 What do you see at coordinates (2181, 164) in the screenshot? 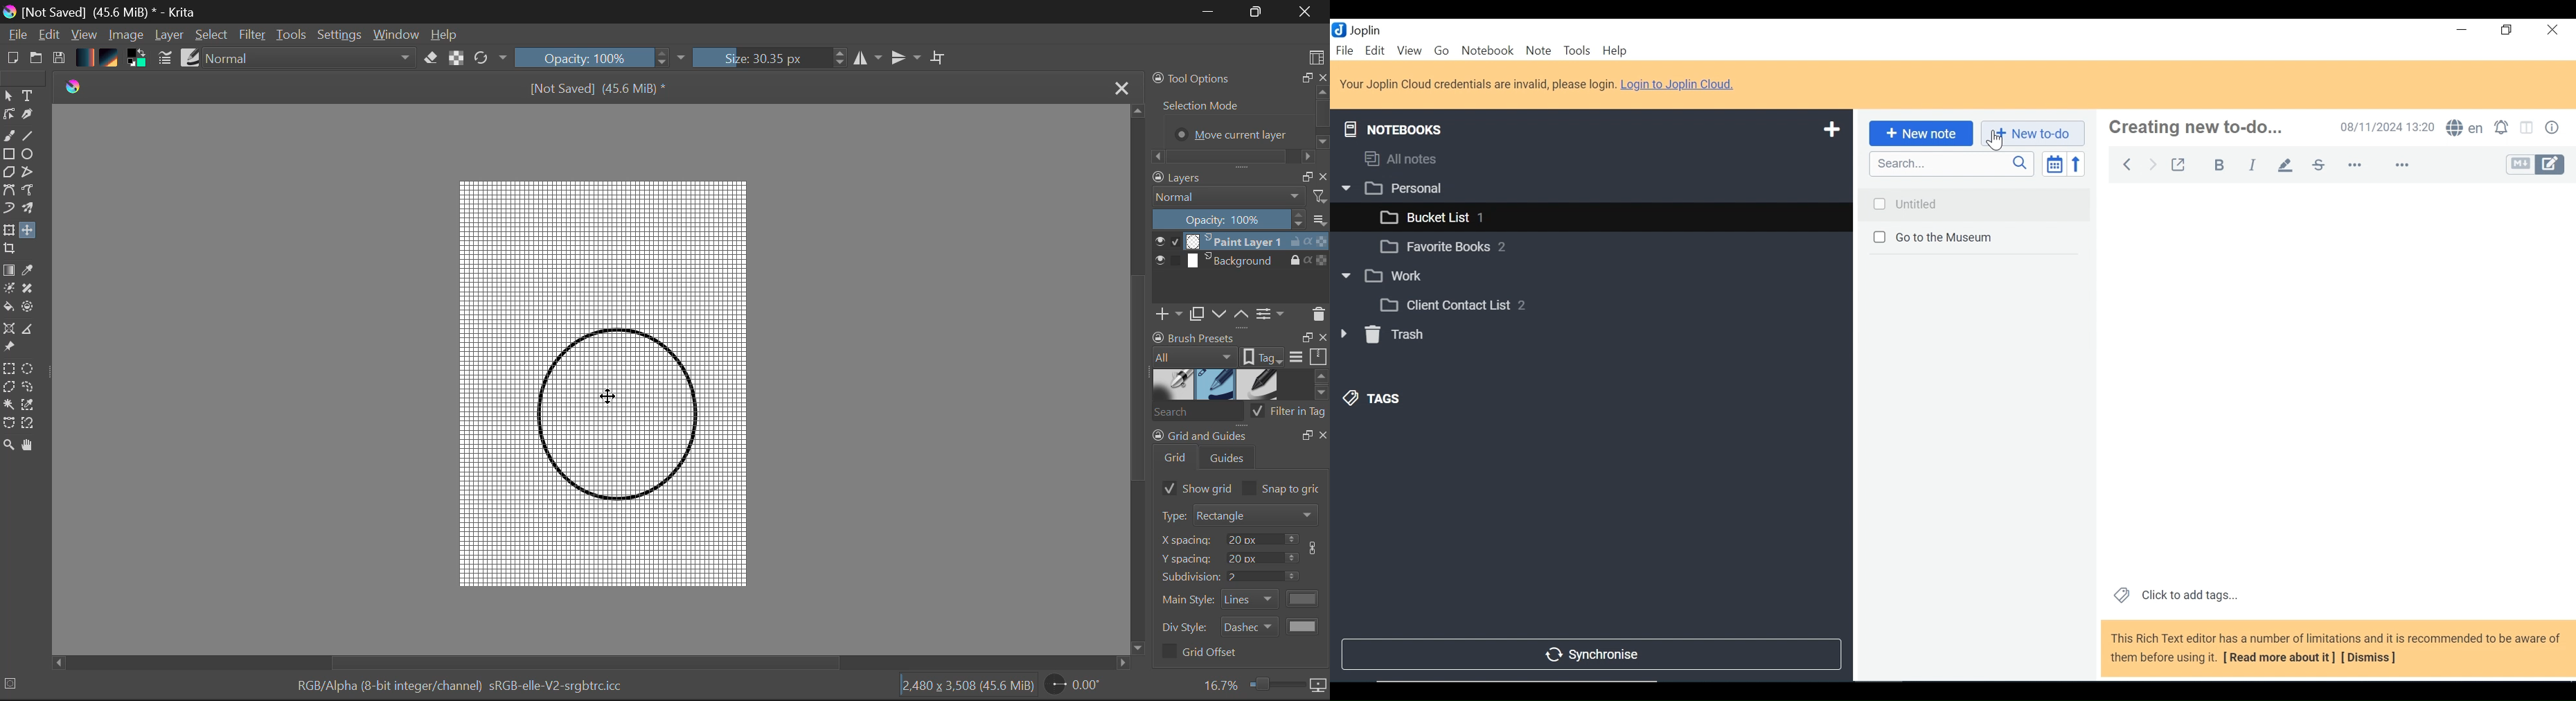
I see `Toggle External editing` at bounding box center [2181, 164].